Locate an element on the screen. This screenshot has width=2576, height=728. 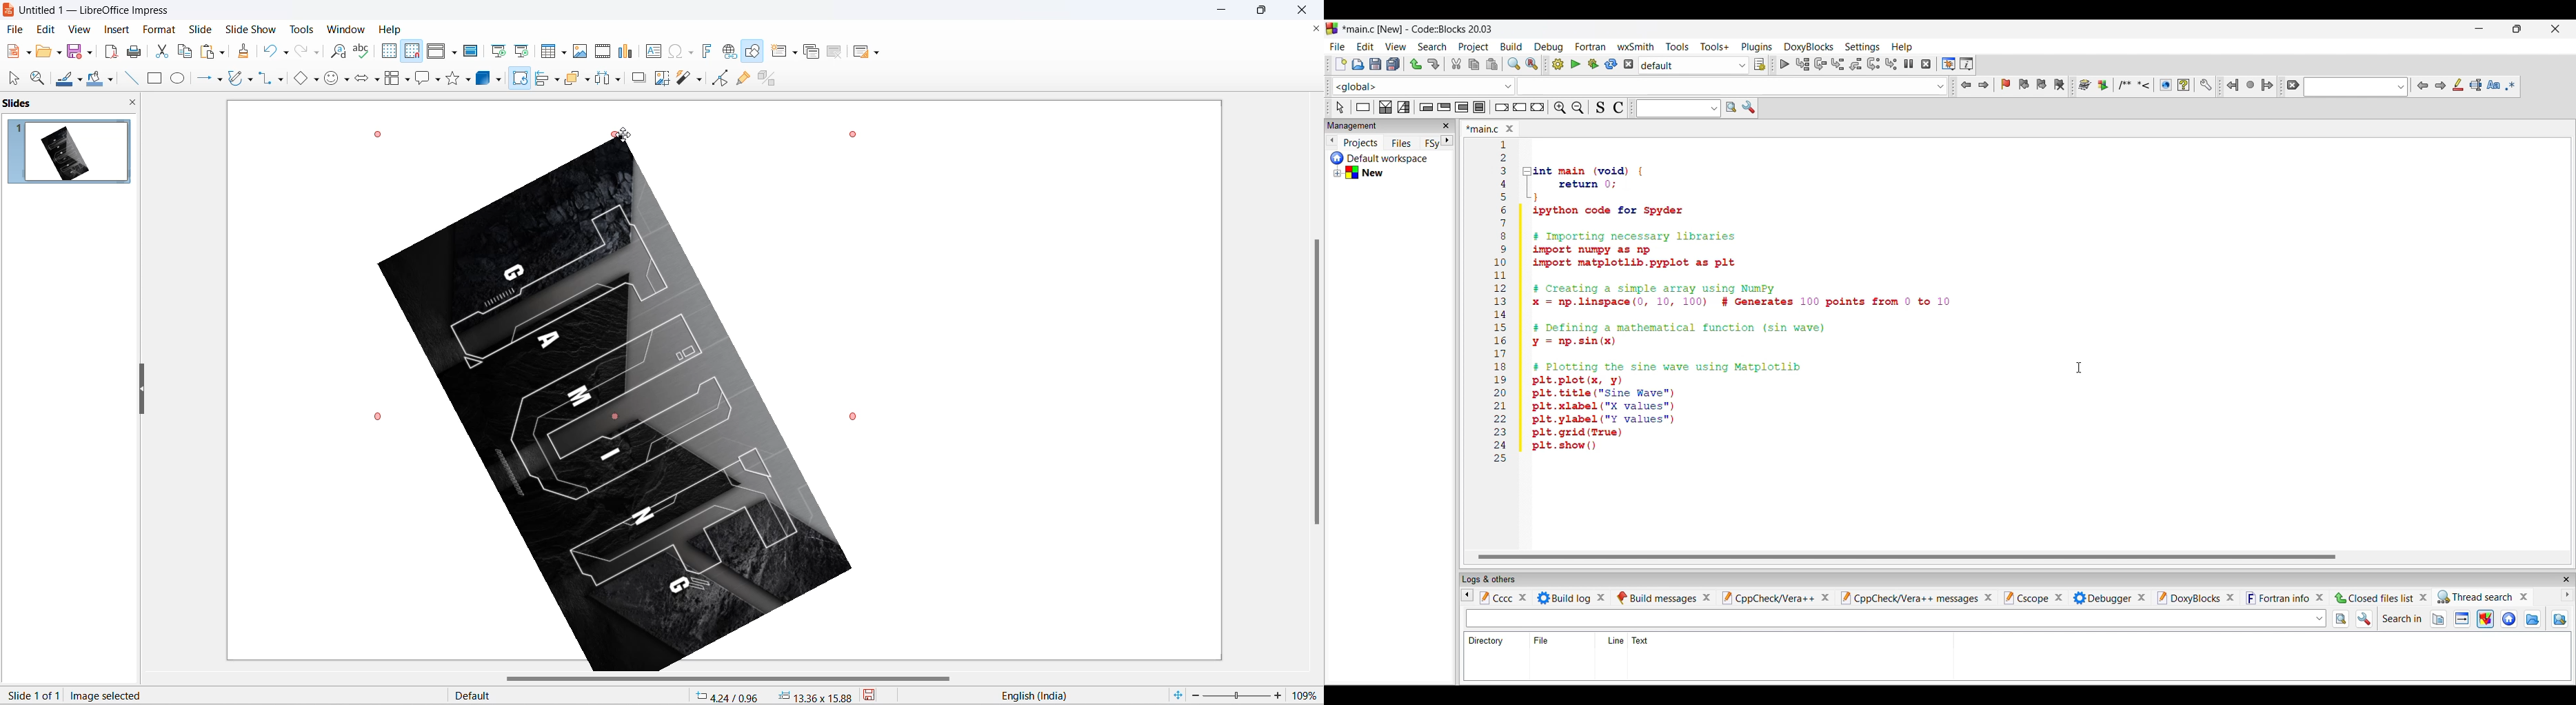
Use regex is located at coordinates (2512, 86).